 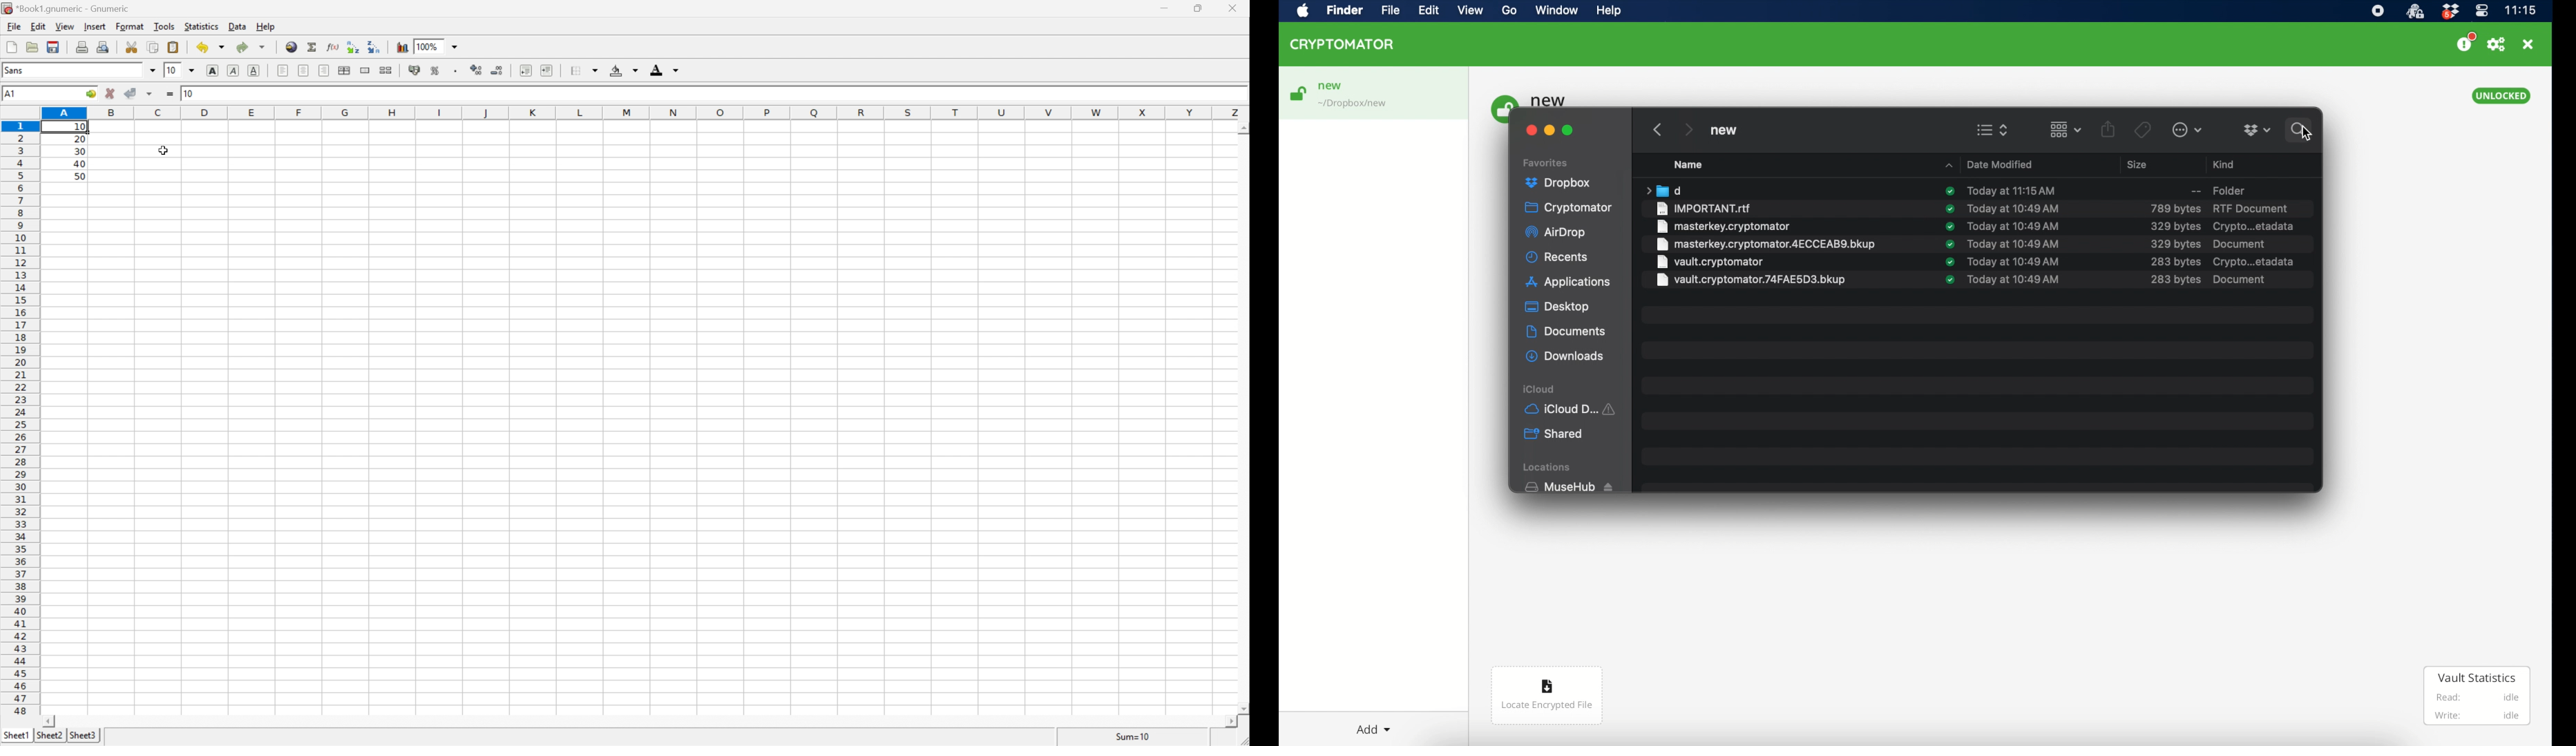 I want to click on minimize, so click(x=1549, y=131).